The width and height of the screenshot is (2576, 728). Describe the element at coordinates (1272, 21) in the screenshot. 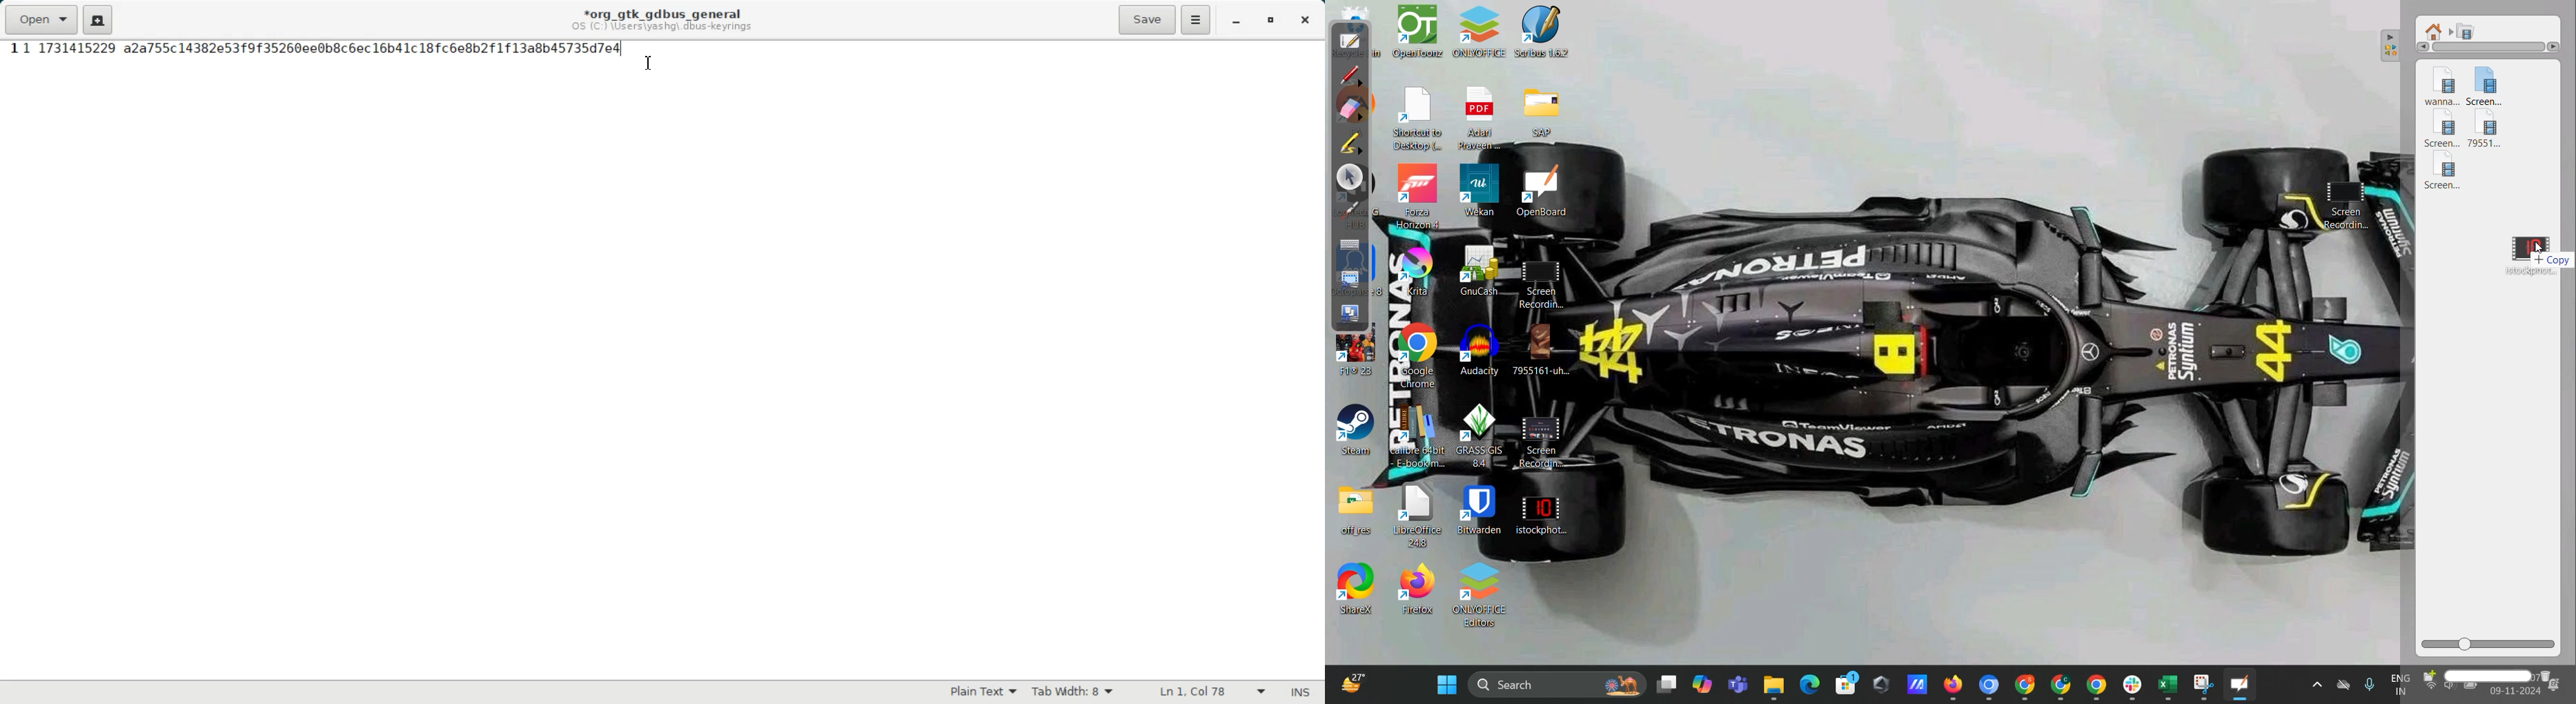

I see `Maximize` at that location.